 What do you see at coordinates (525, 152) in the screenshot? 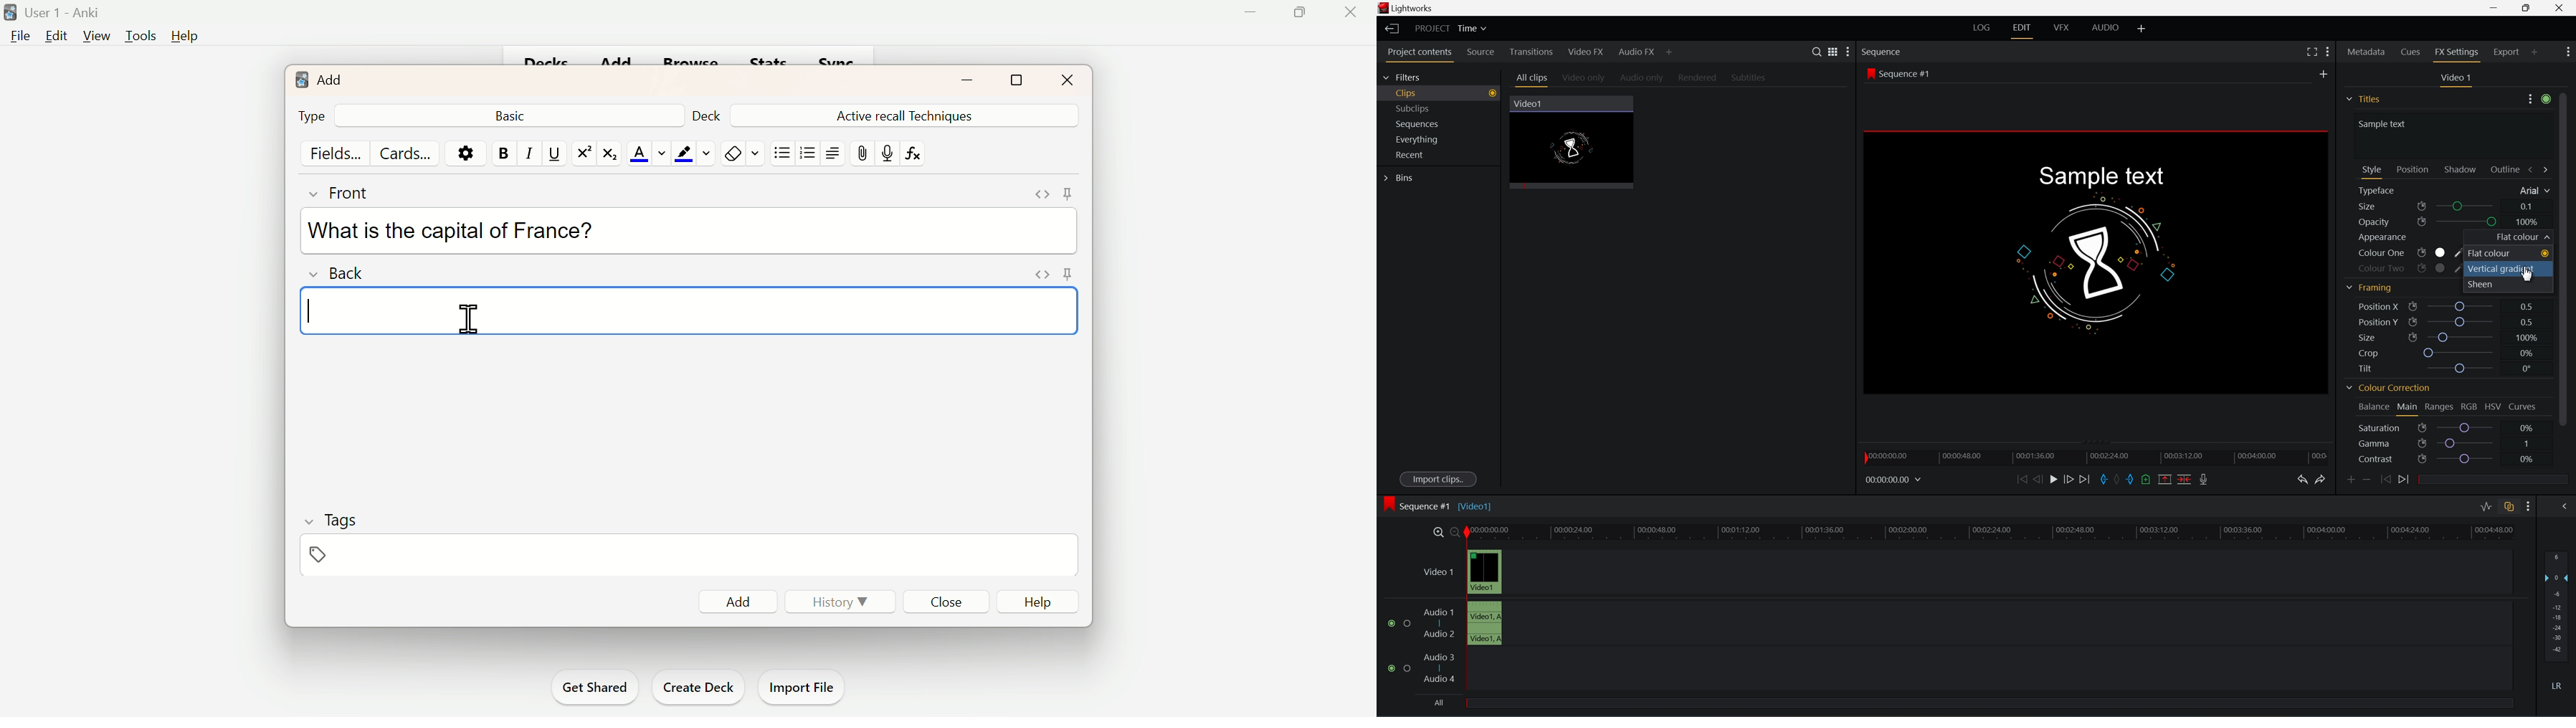
I see `Italiac` at bounding box center [525, 152].